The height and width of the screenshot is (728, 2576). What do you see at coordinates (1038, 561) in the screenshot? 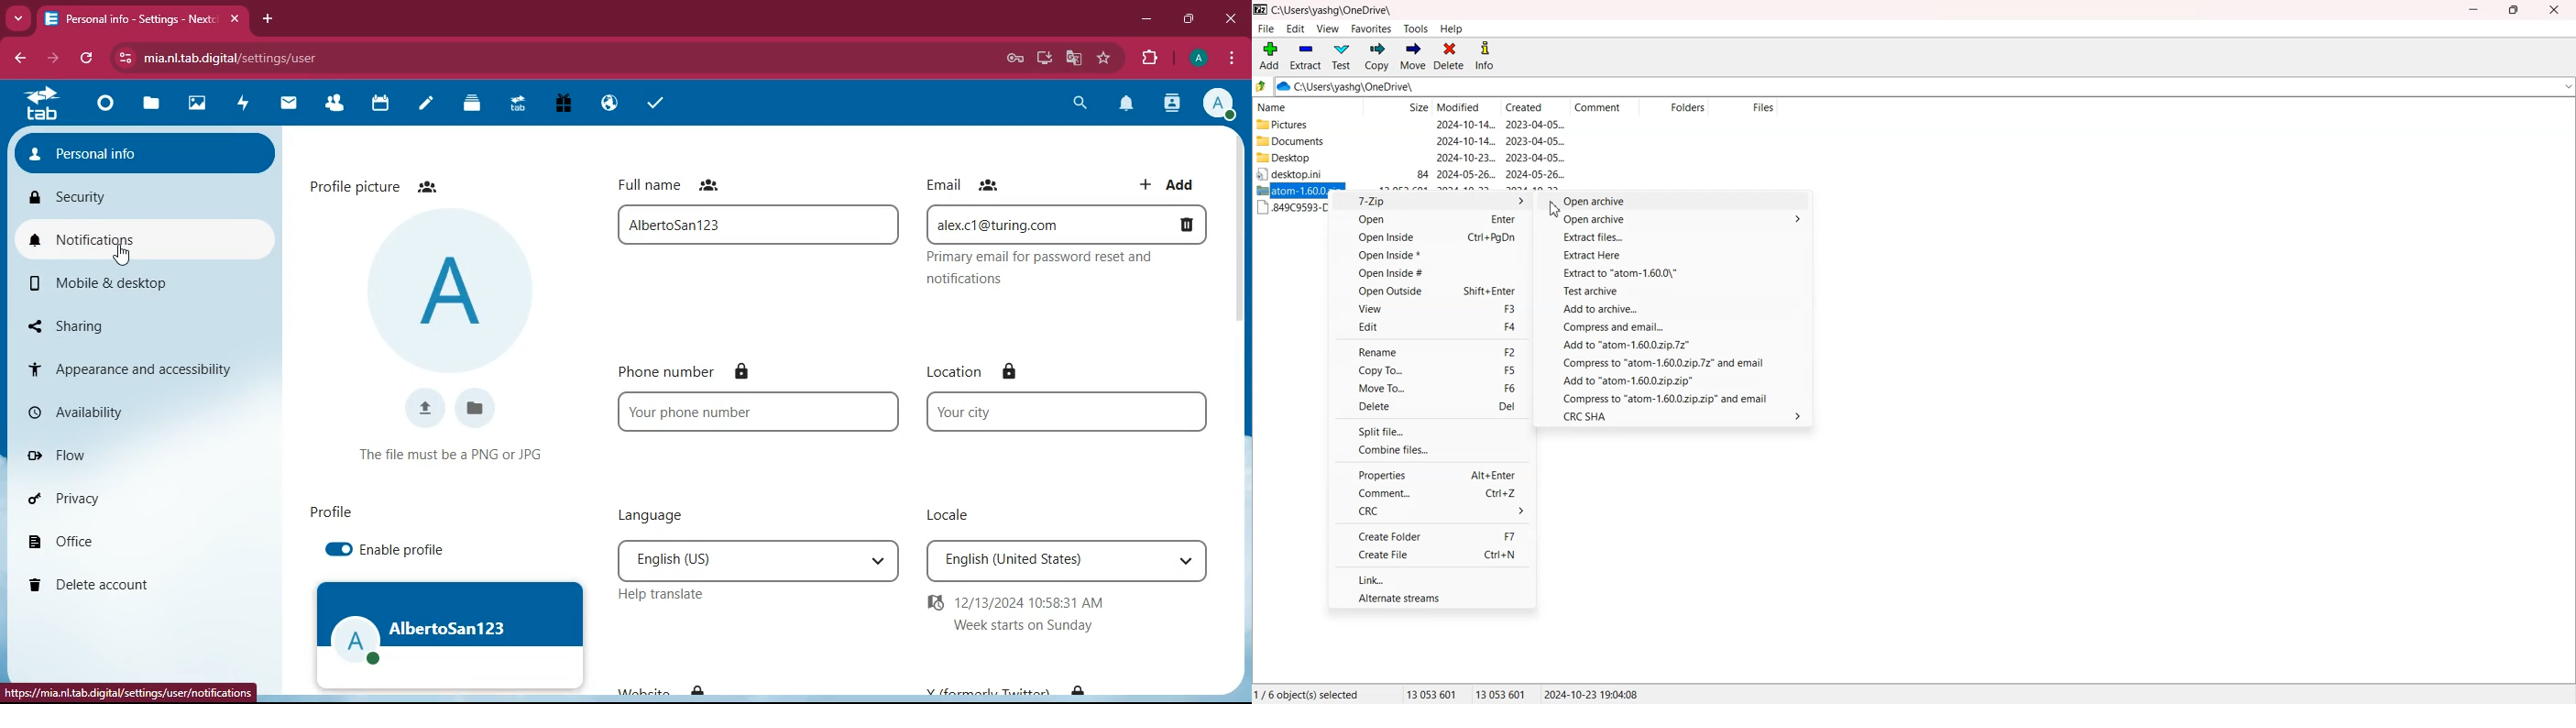
I see `English (United States)` at bounding box center [1038, 561].